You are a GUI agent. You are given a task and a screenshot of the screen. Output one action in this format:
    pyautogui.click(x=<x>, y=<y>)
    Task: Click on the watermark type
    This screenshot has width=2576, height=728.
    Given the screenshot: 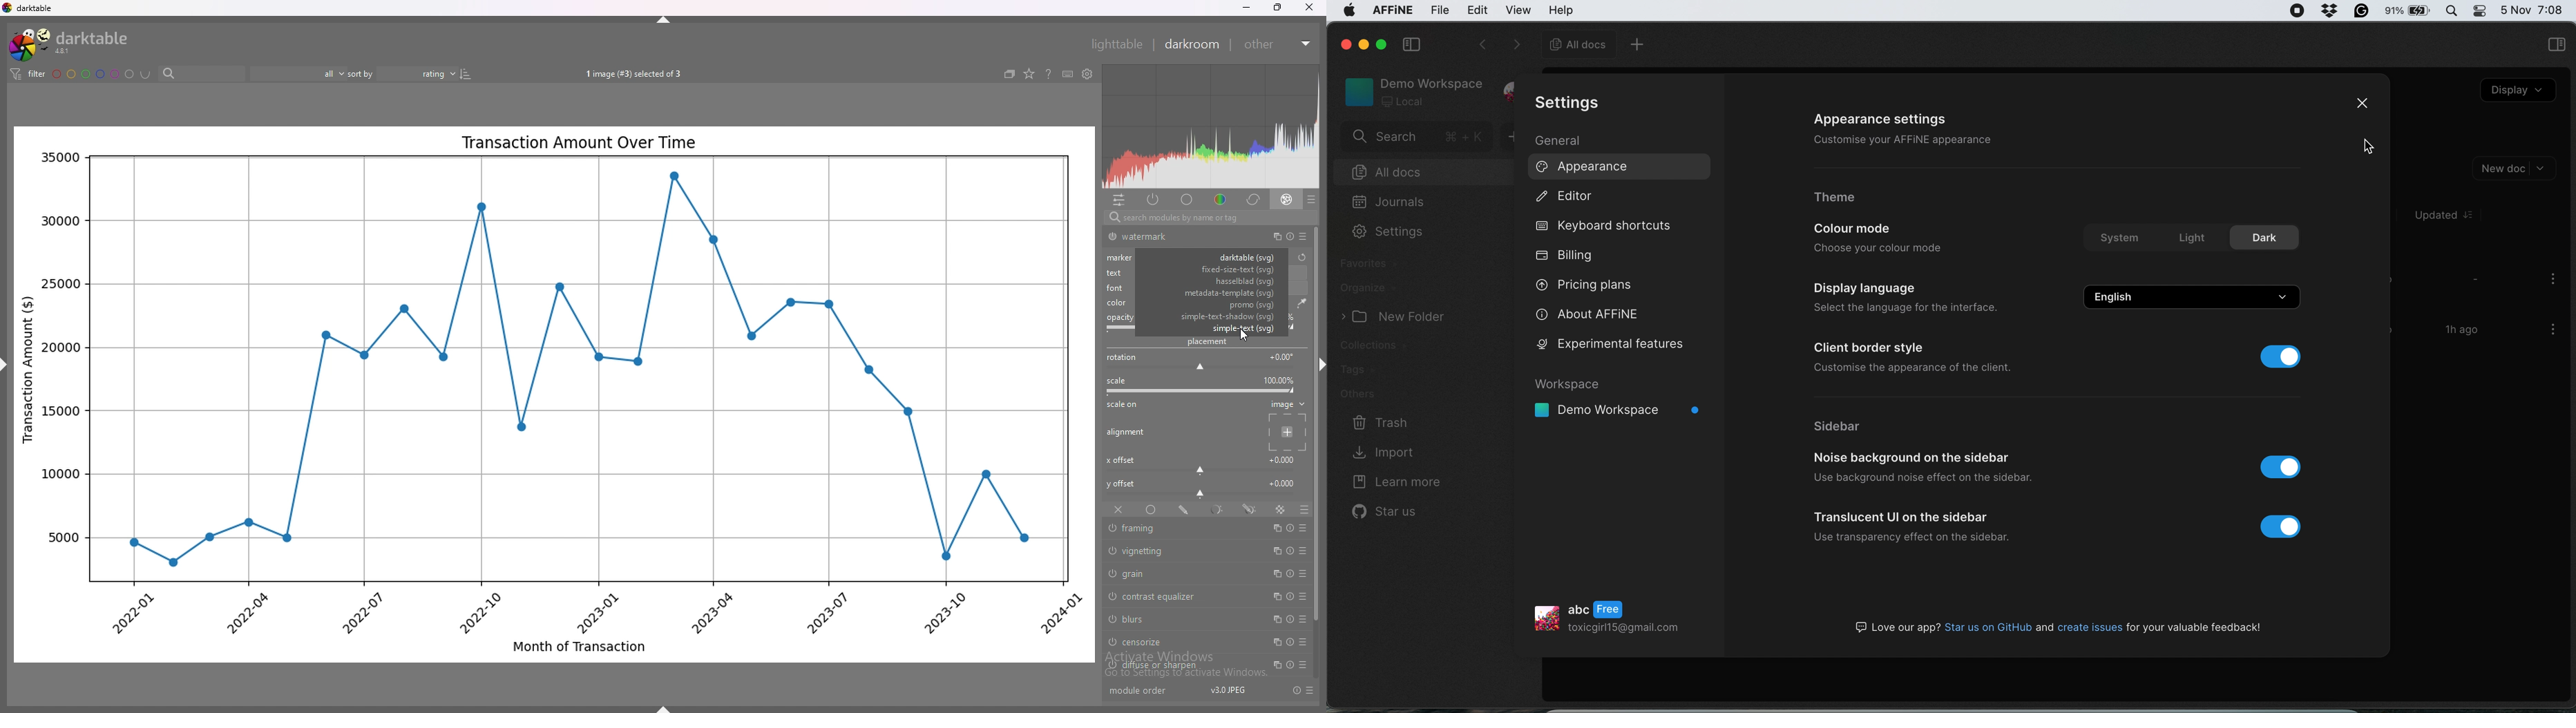 What is the action you would take?
    pyautogui.click(x=1253, y=258)
    